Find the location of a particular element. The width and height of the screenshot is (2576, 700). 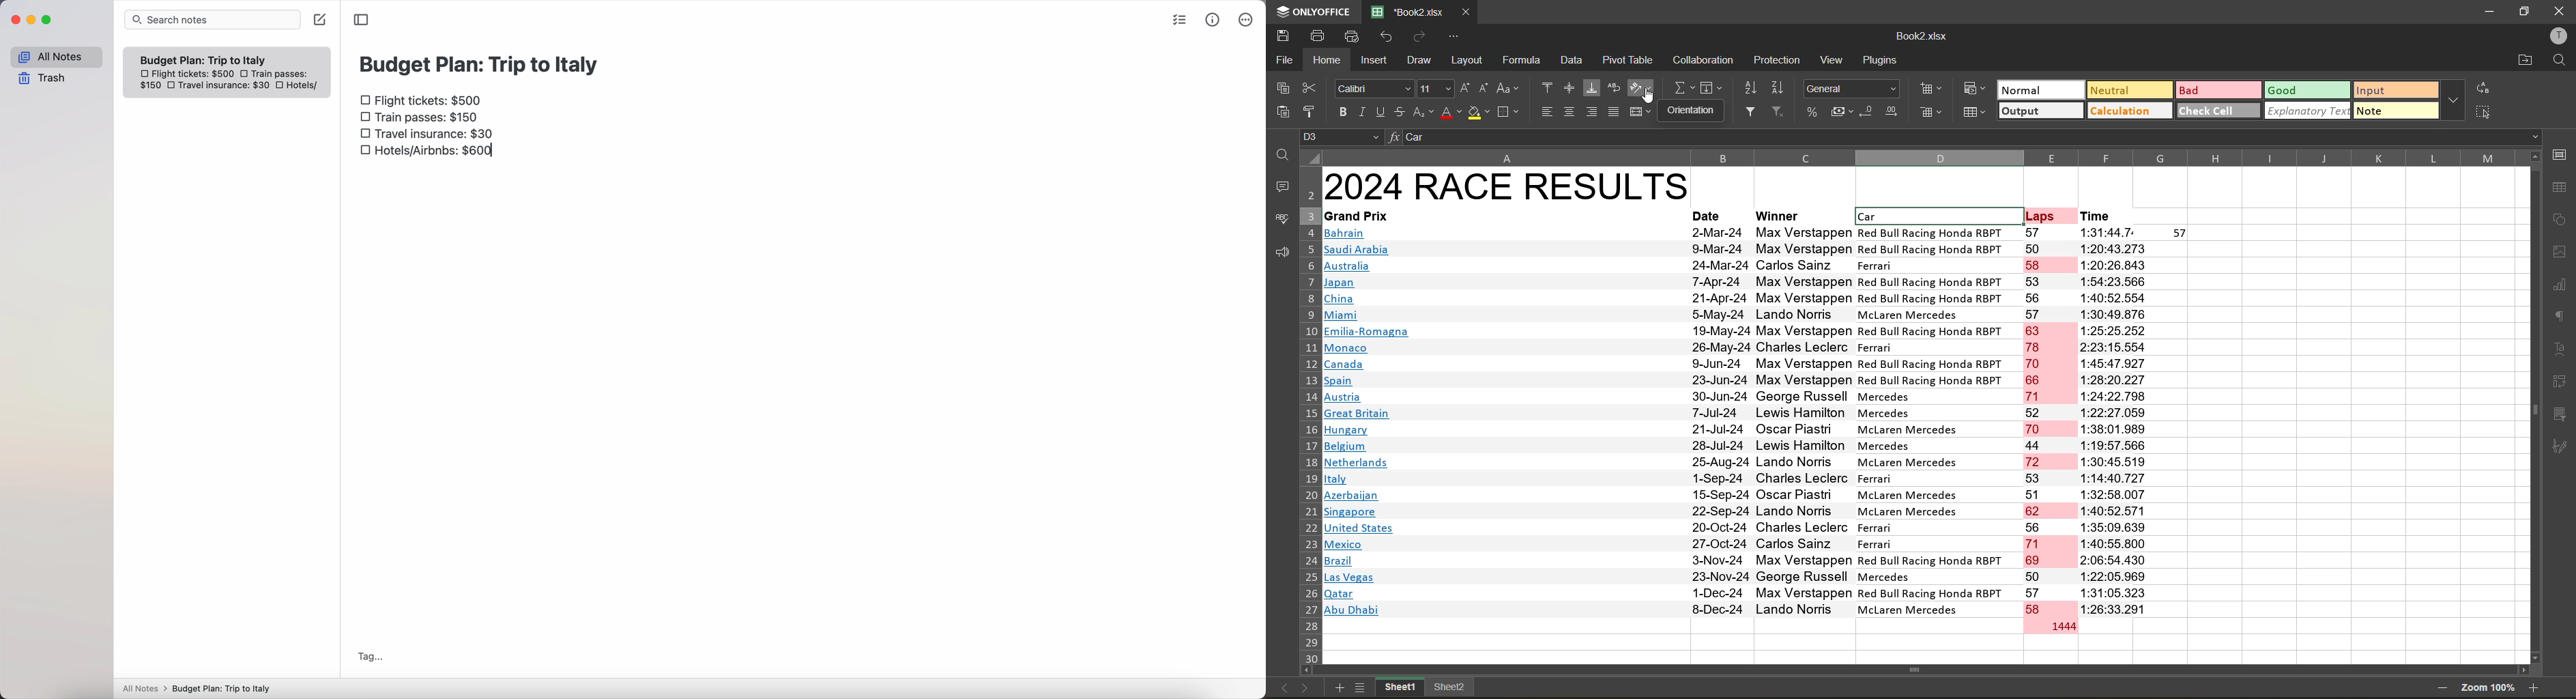

underline is located at coordinates (1380, 112).